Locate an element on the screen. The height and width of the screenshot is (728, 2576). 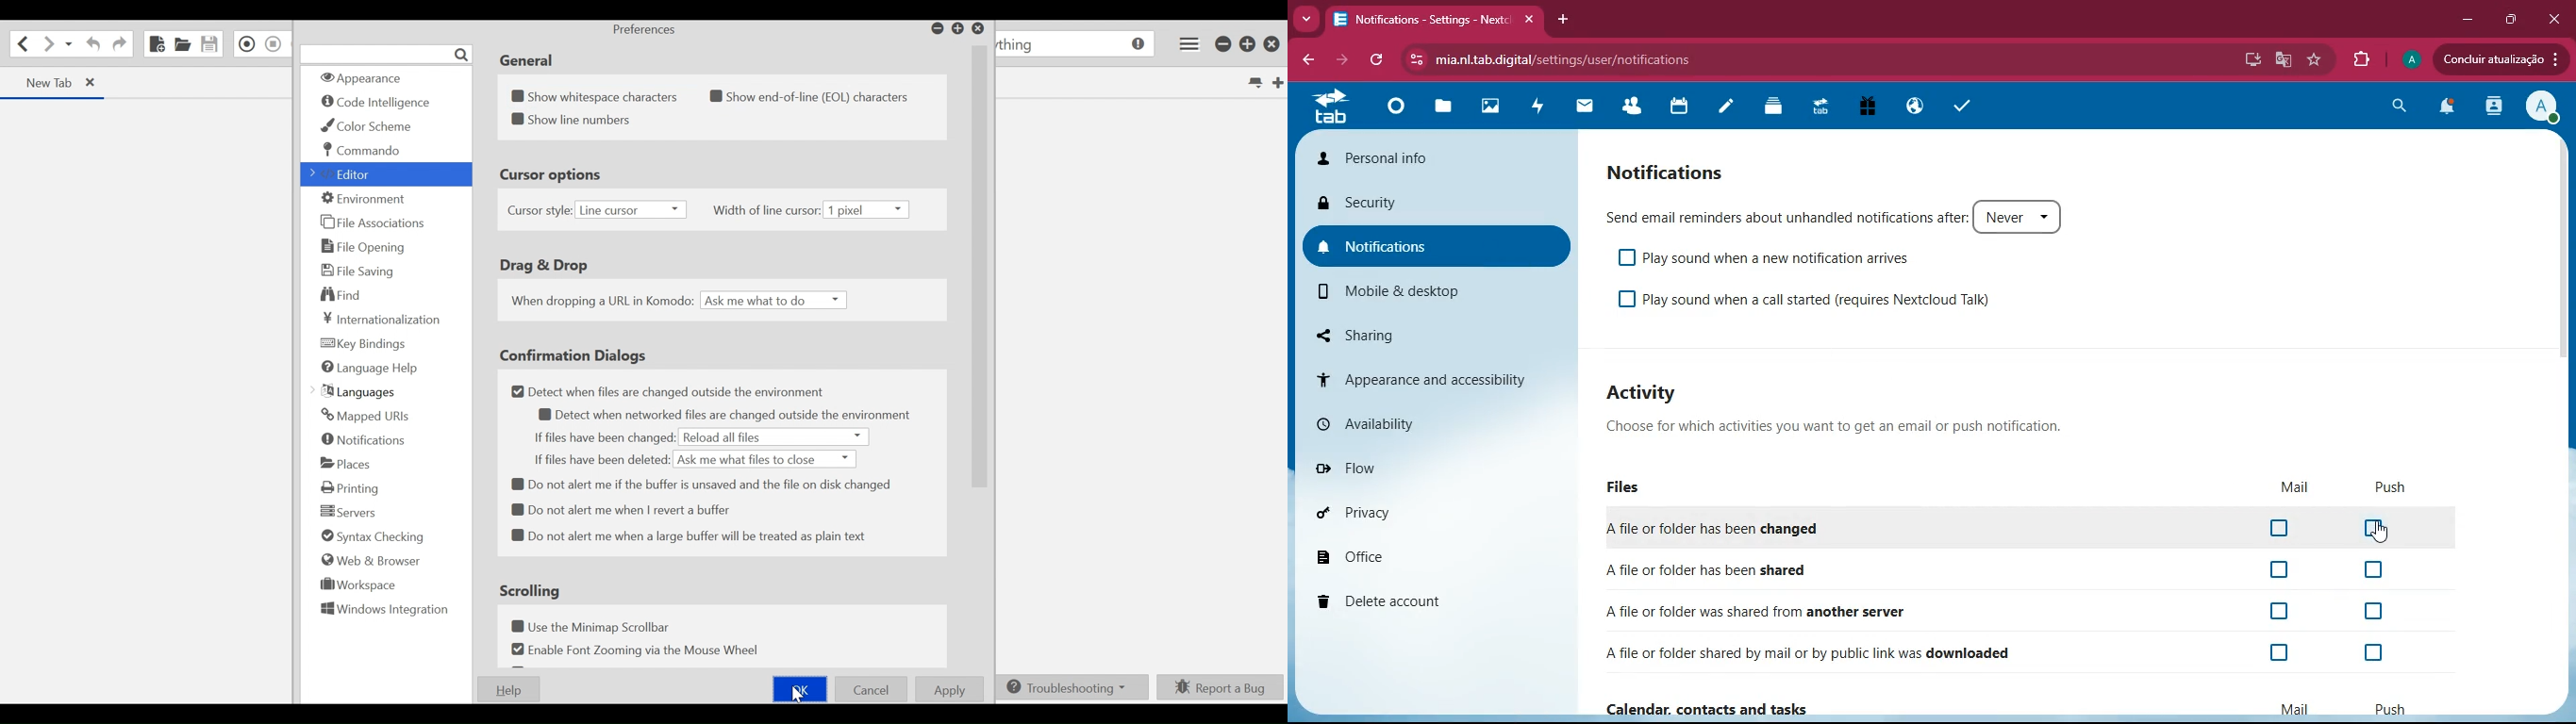
mail is located at coordinates (2295, 487).